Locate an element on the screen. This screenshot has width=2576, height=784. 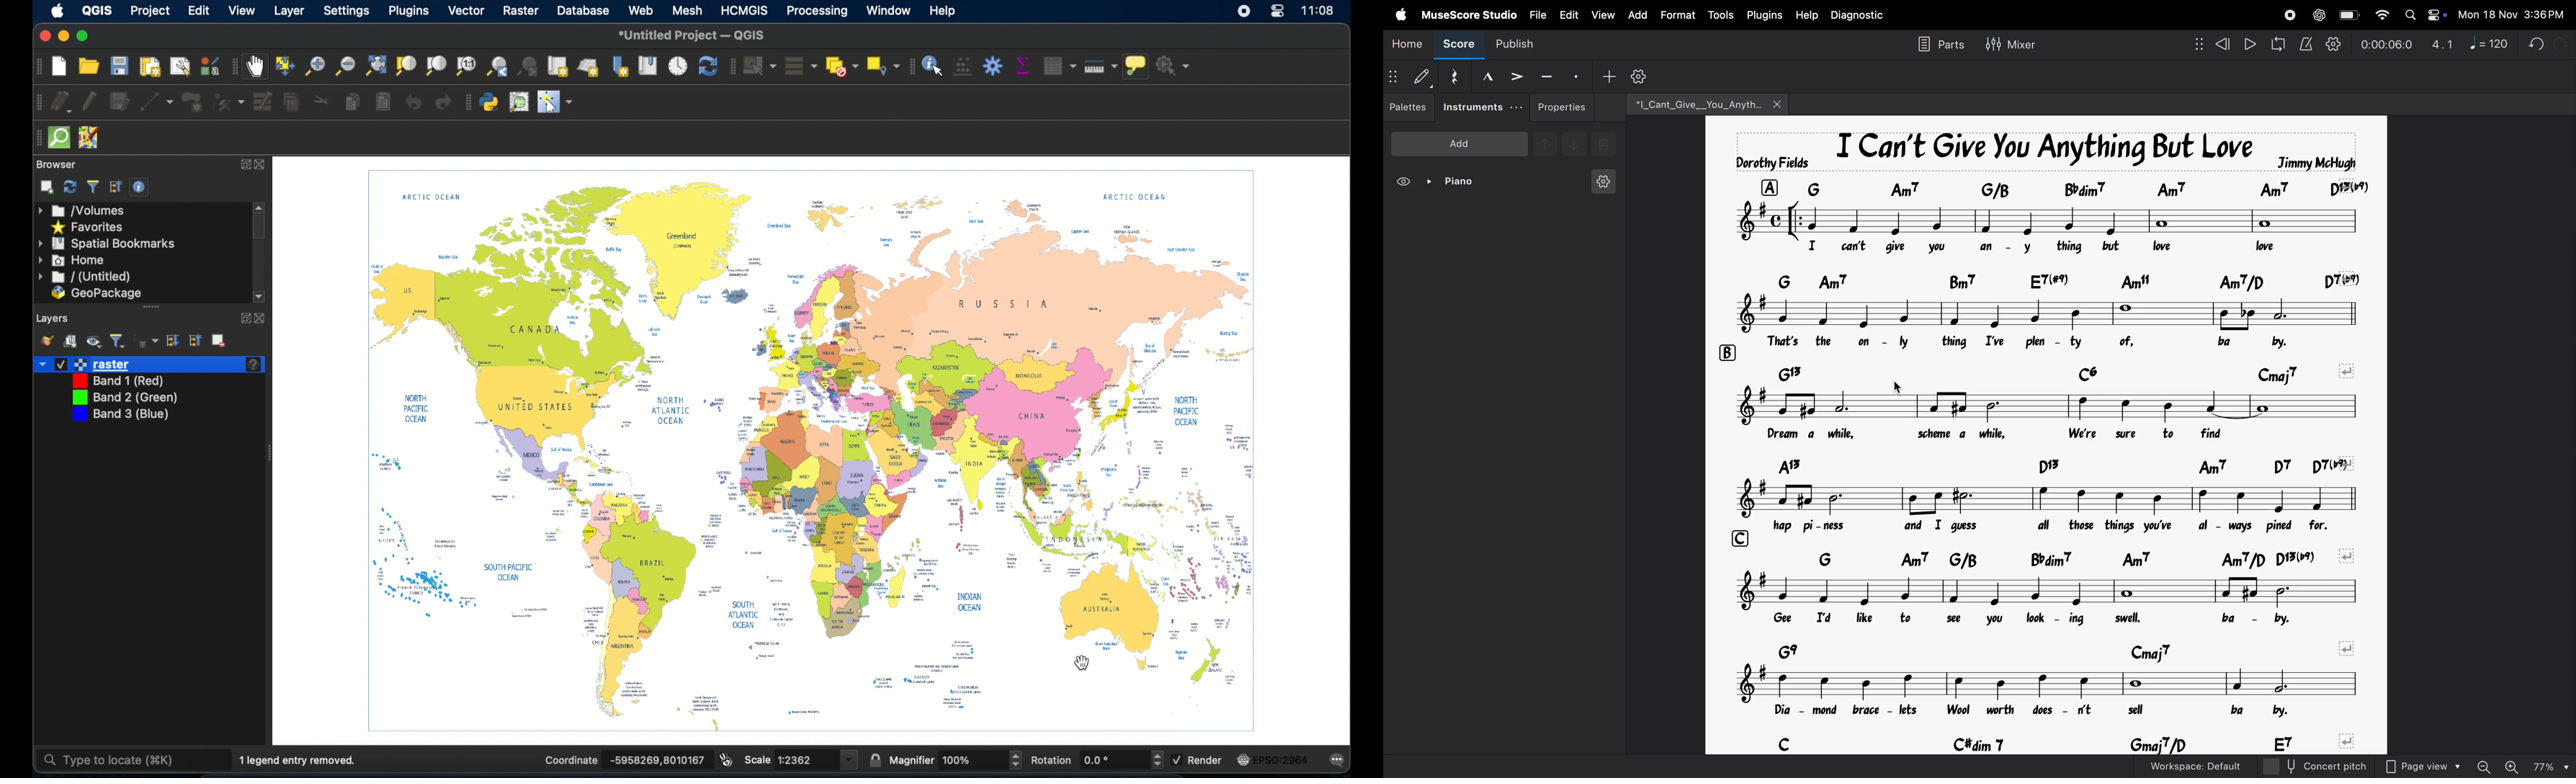
undo is located at coordinates (413, 103).